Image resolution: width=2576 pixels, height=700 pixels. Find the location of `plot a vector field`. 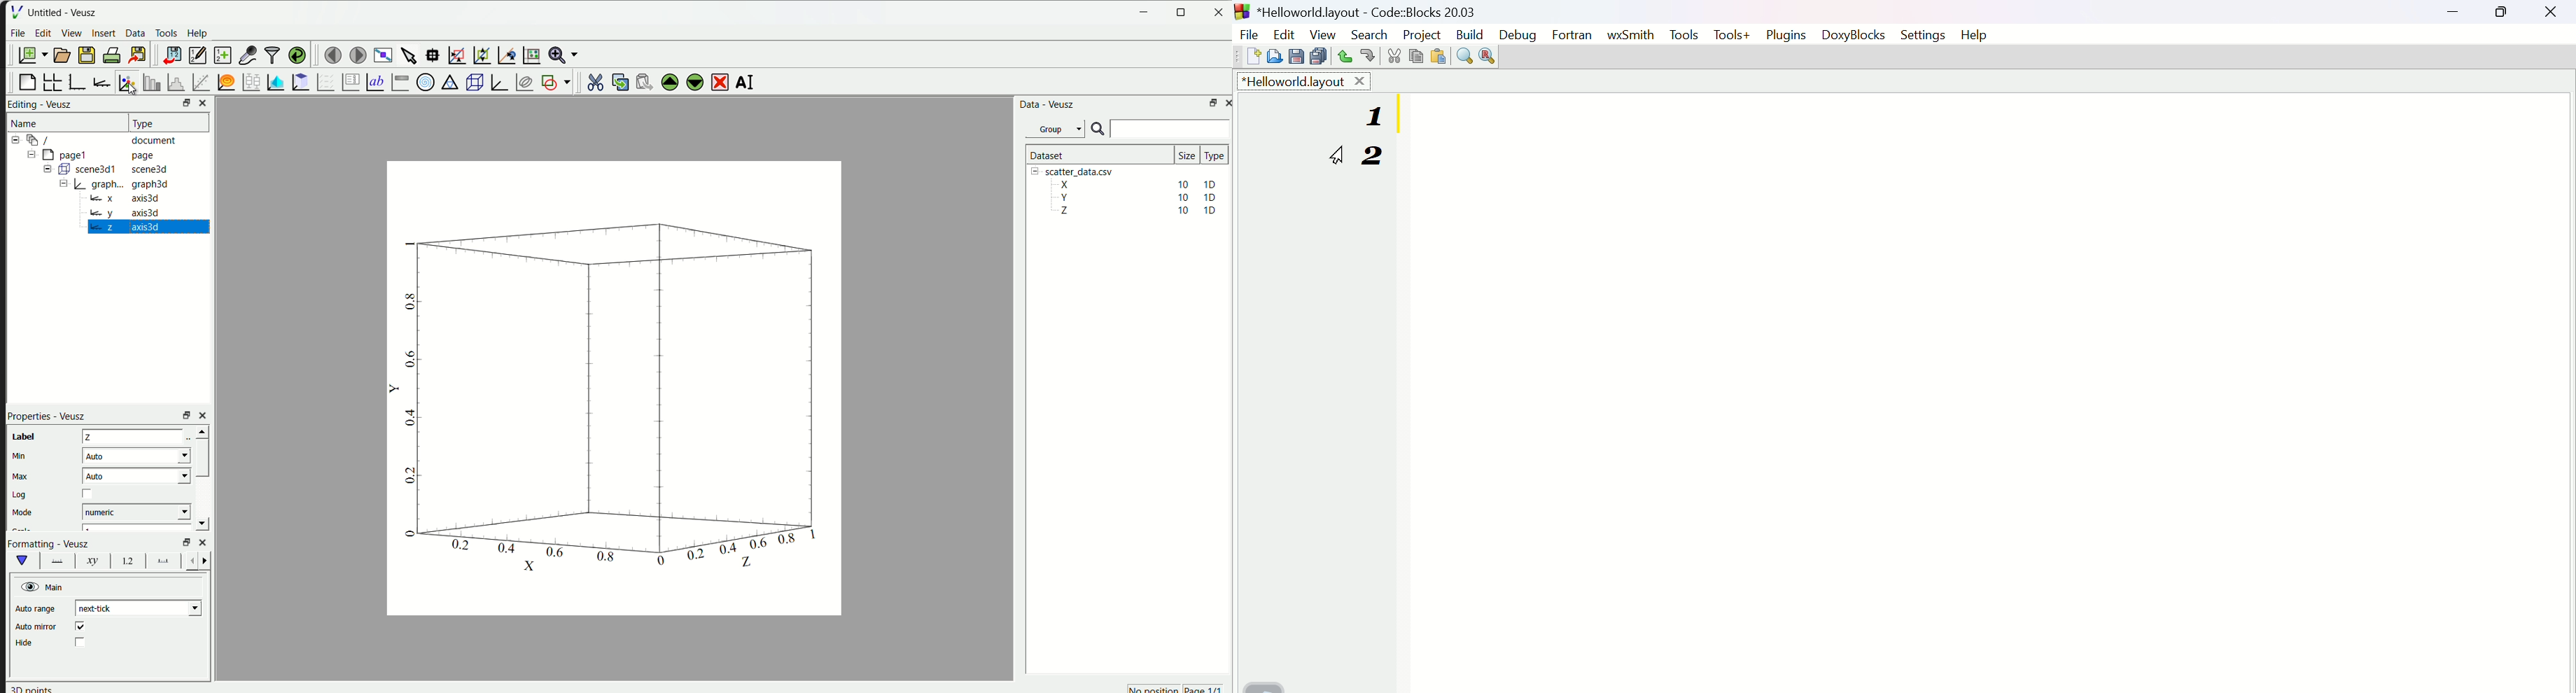

plot a vector field is located at coordinates (323, 82).